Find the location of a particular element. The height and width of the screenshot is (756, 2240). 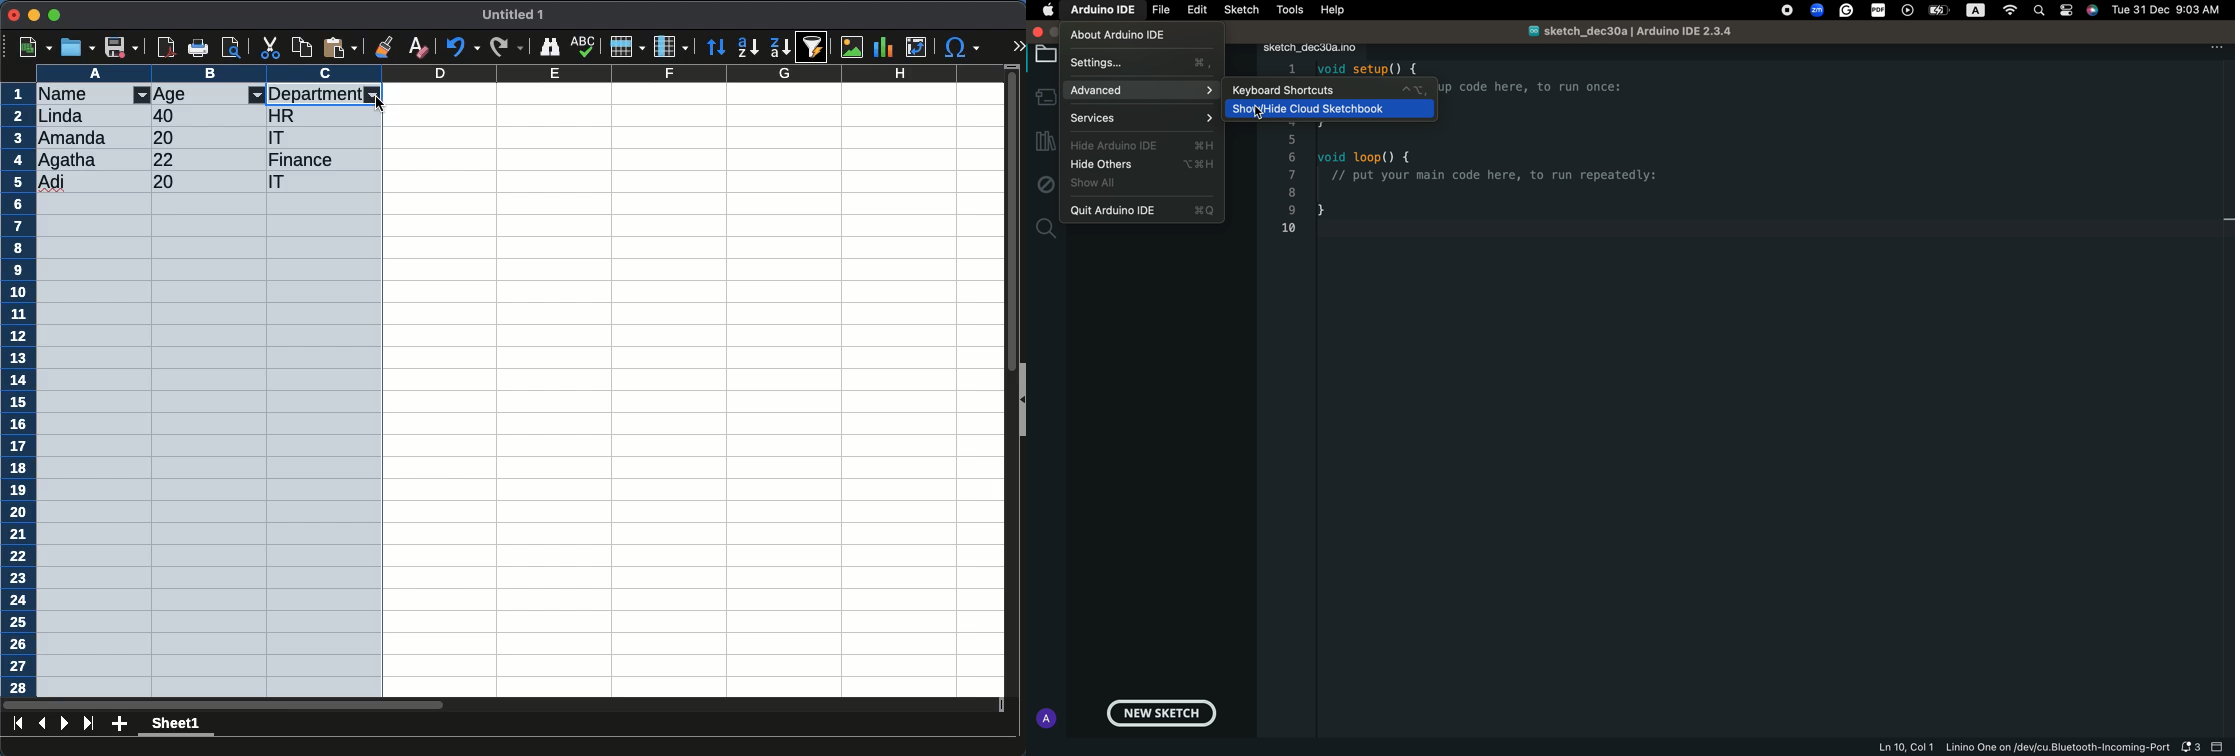

previous sheet is located at coordinates (44, 722).